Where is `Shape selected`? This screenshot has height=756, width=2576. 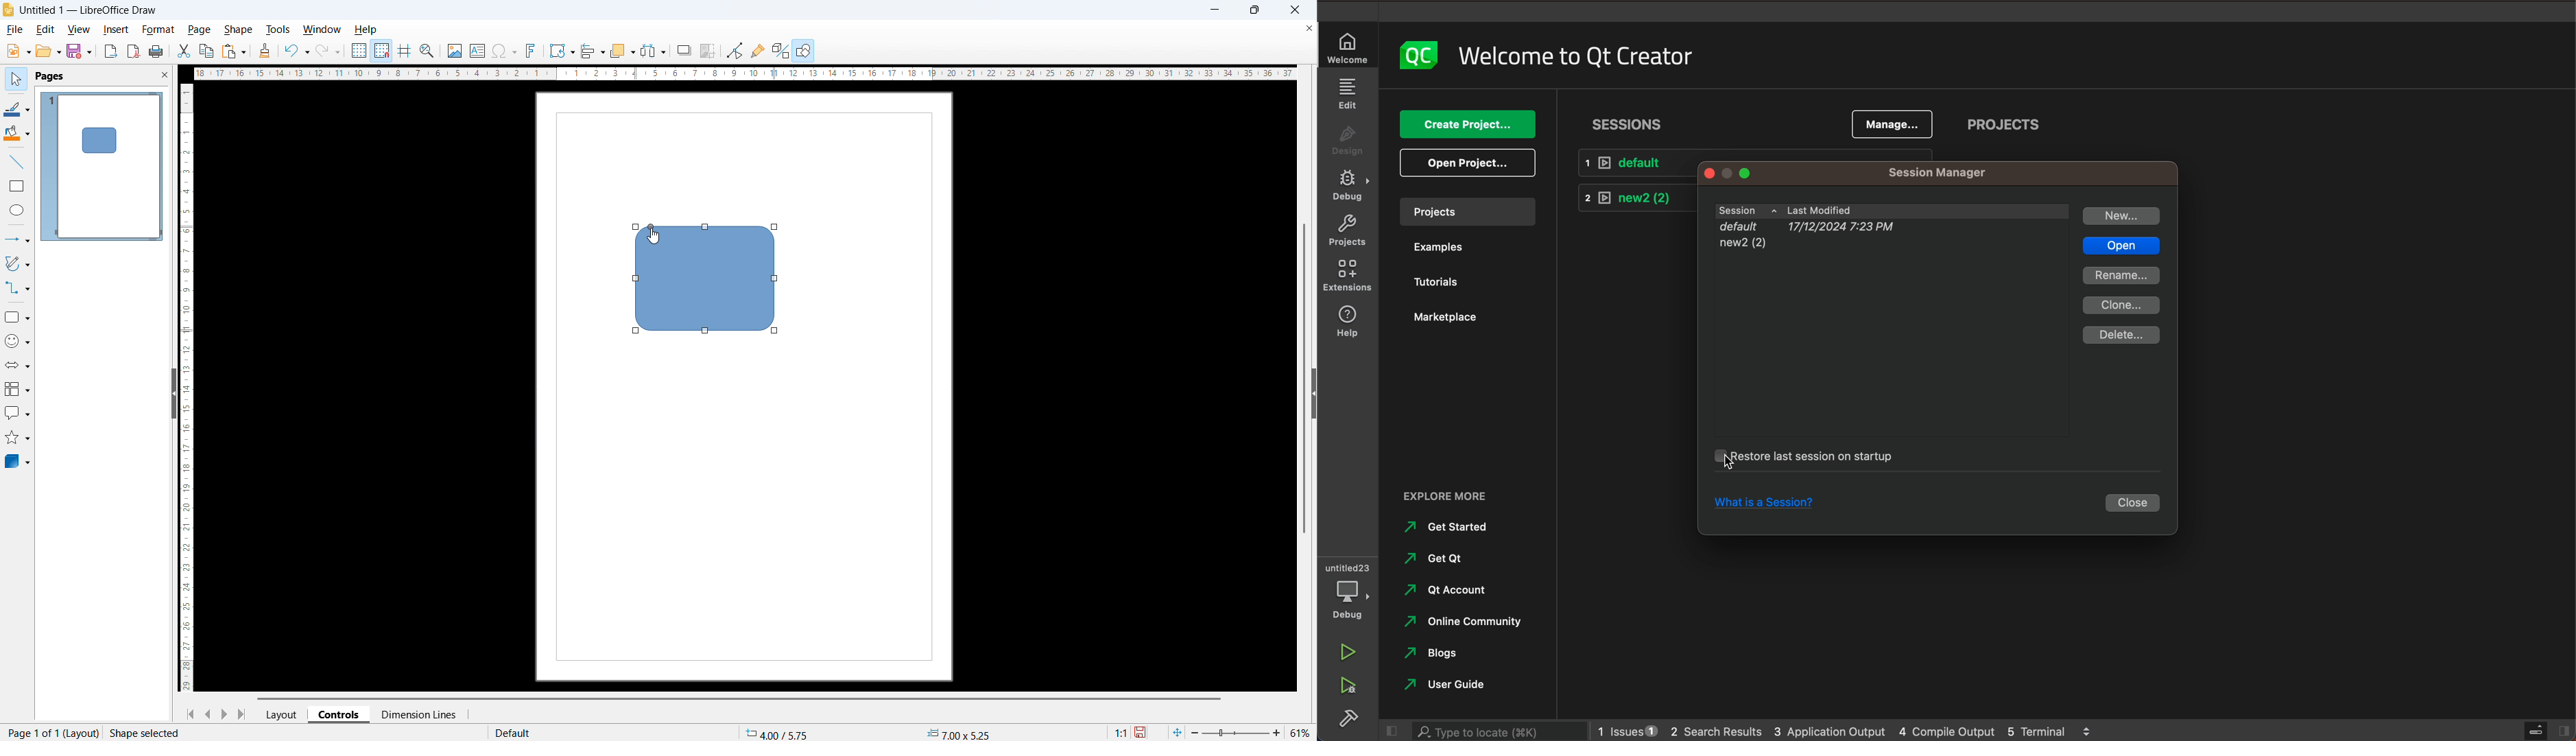
Shape selected is located at coordinates (146, 733).